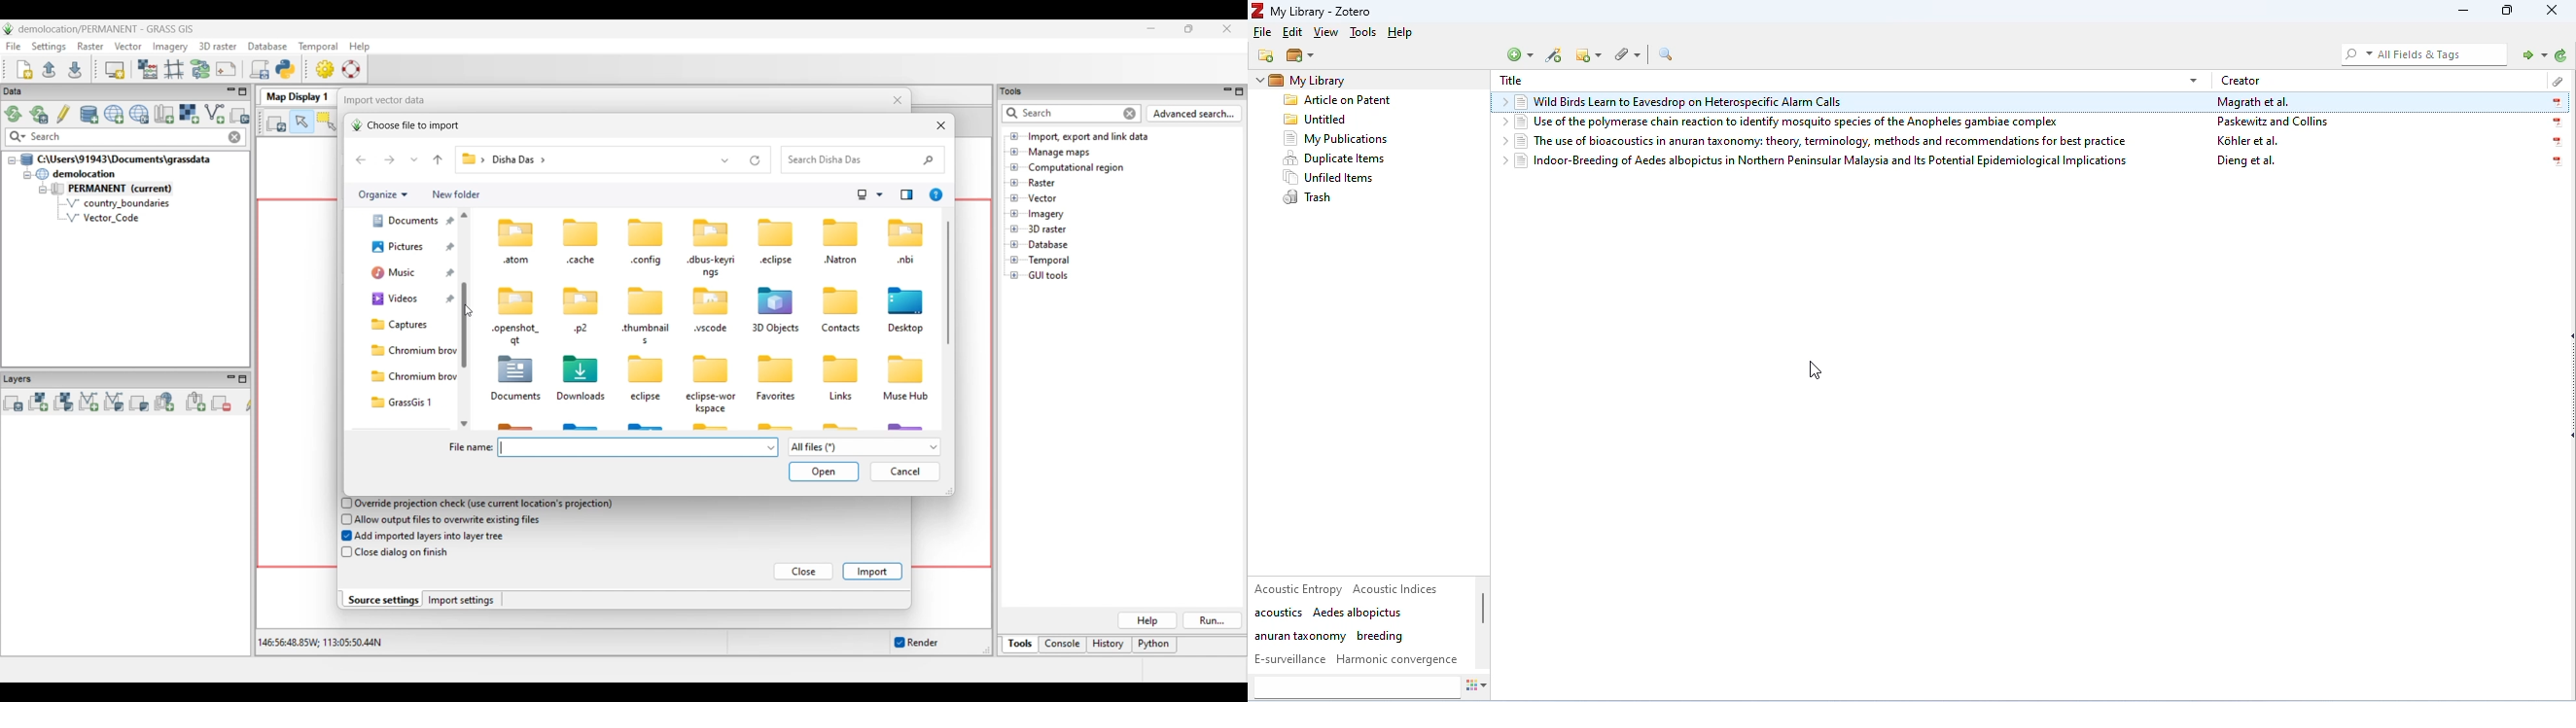 The height and width of the screenshot is (728, 2576). Describe the element at coordinates (1333, 178) in the screenshot. I see `unfiled items` at that location.